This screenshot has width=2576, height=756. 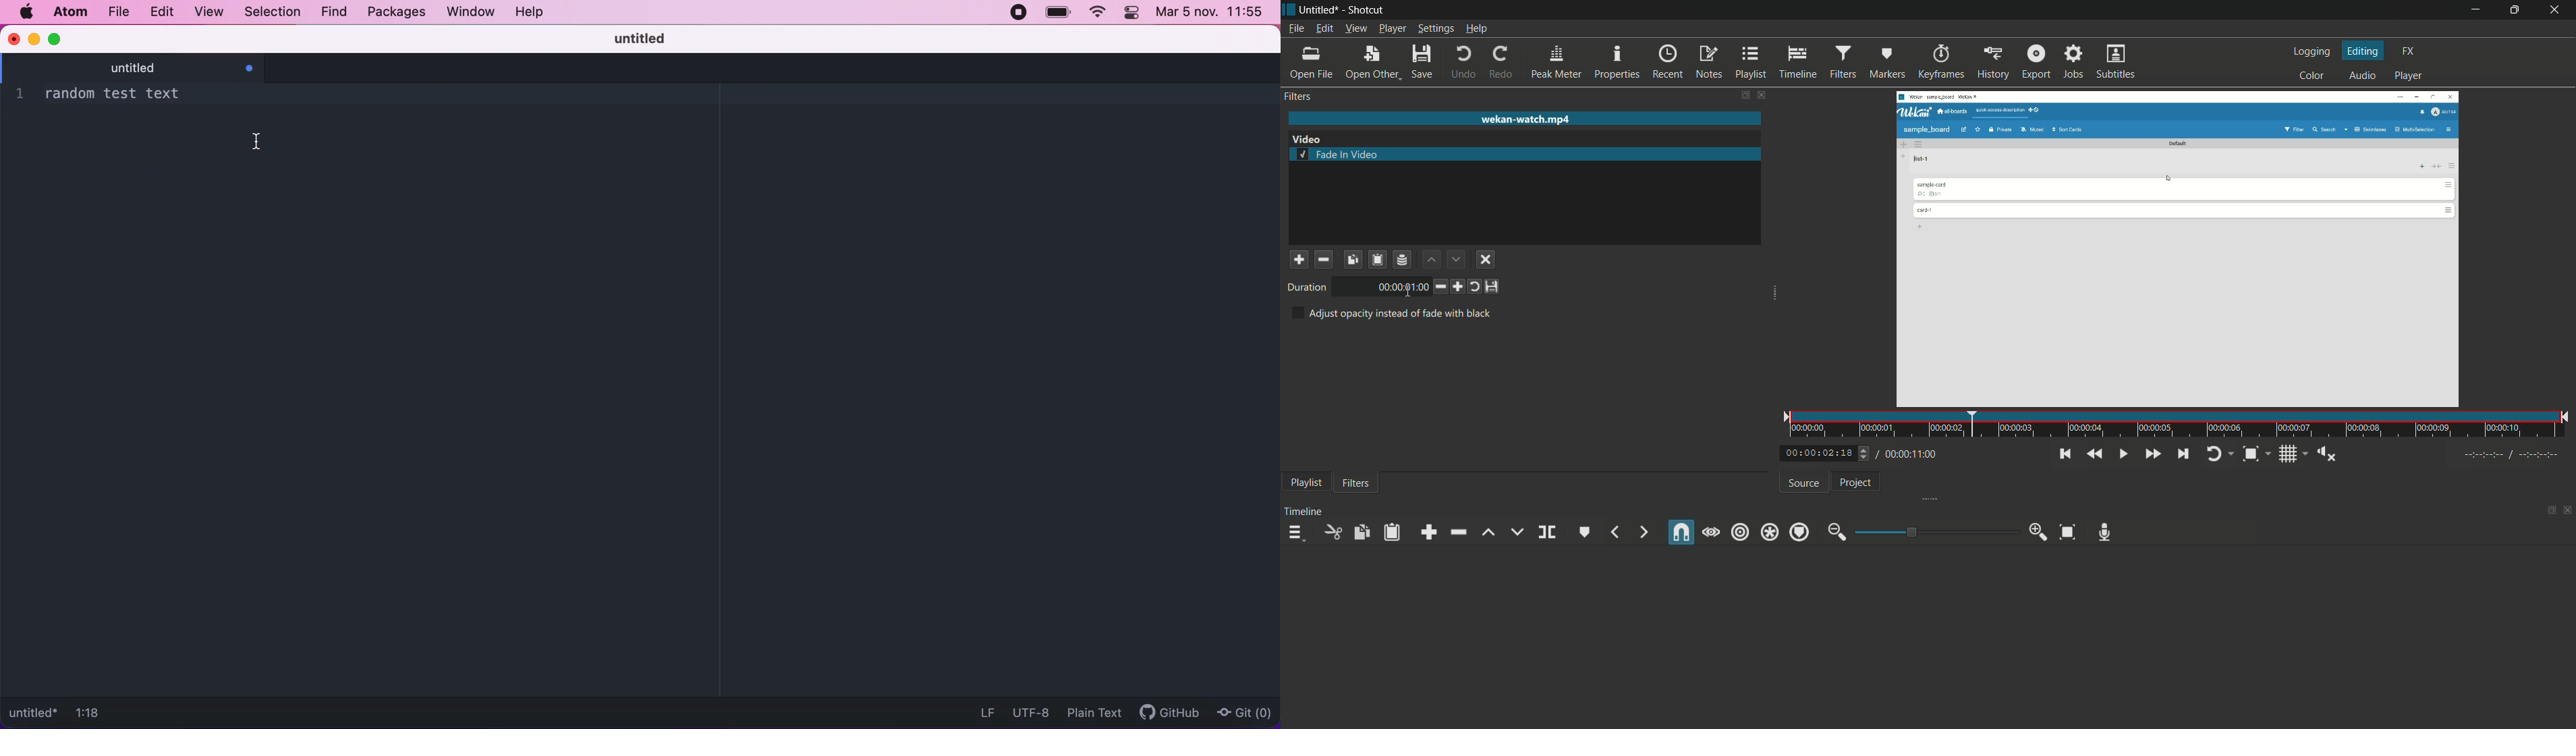 What do you see at coordinates (468, 13) in the screenshot?
I see `window` at bounding box center [468, 13].